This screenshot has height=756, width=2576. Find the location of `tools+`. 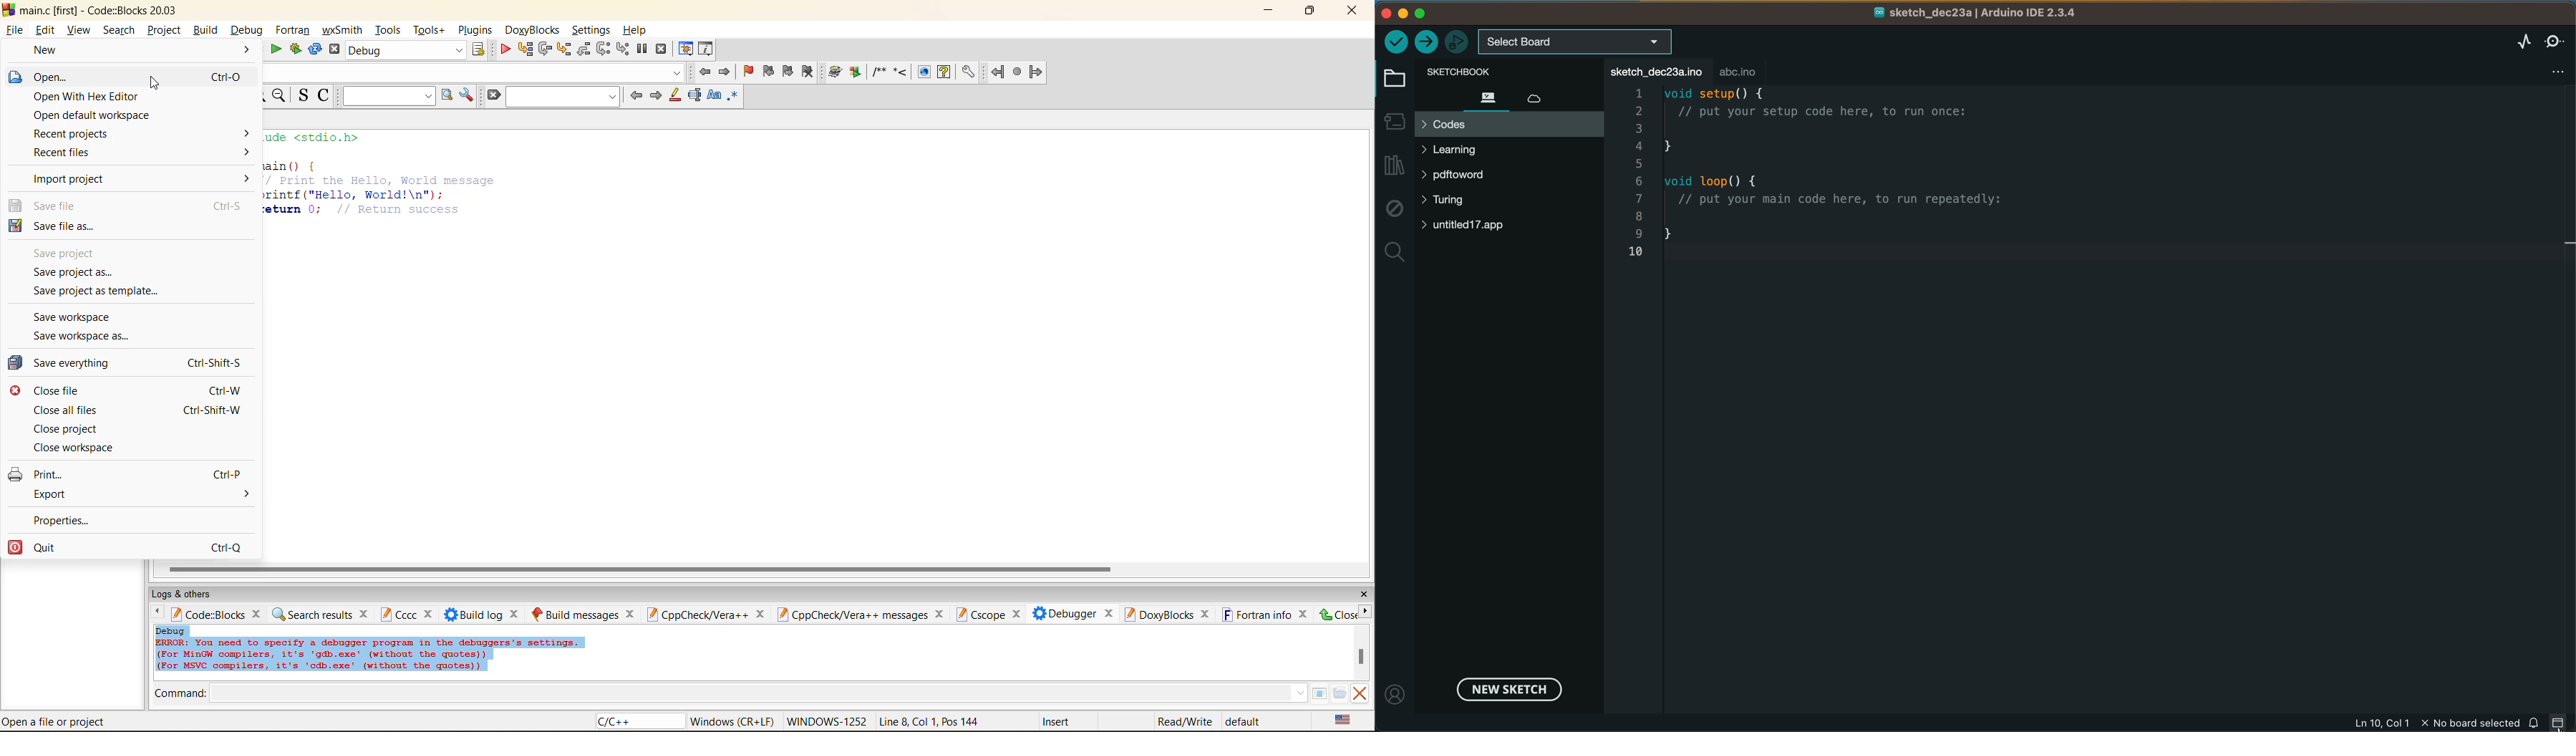

tools+ is located at coordinates (429, 30).